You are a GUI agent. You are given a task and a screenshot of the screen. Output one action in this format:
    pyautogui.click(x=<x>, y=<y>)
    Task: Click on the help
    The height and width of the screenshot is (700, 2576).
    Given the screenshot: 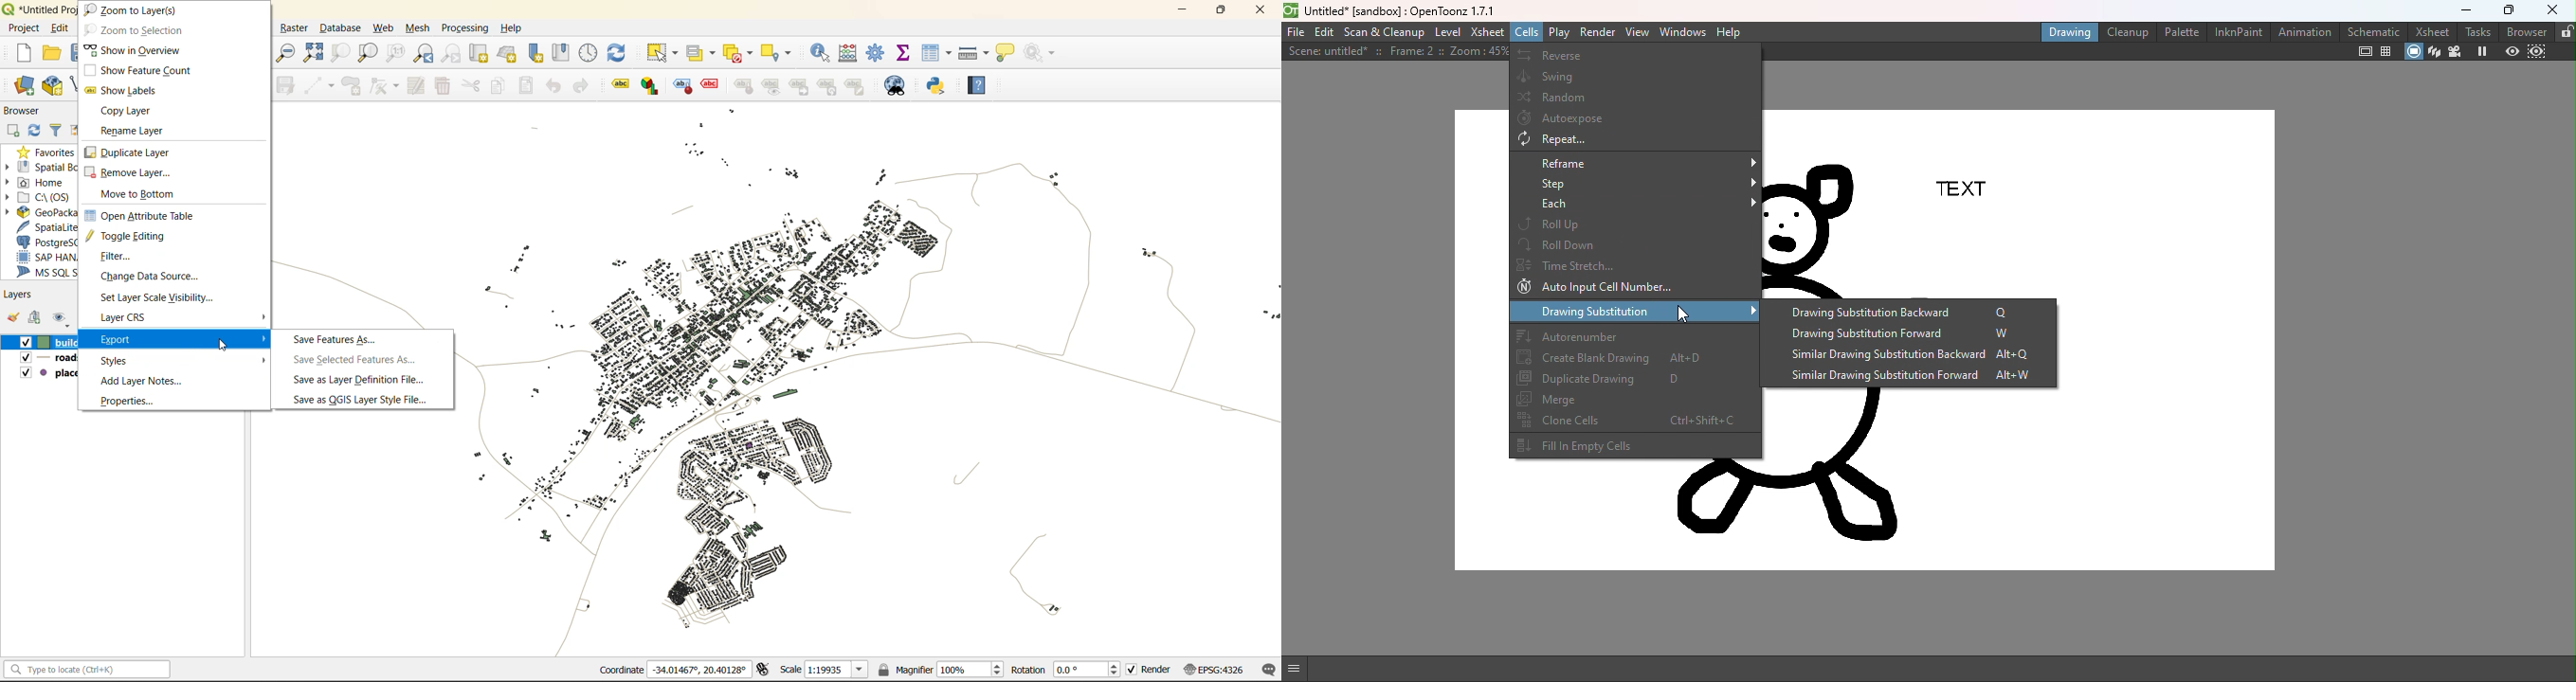 What is the action you would take?
    pyautogui.click(x=511, y=27)
    